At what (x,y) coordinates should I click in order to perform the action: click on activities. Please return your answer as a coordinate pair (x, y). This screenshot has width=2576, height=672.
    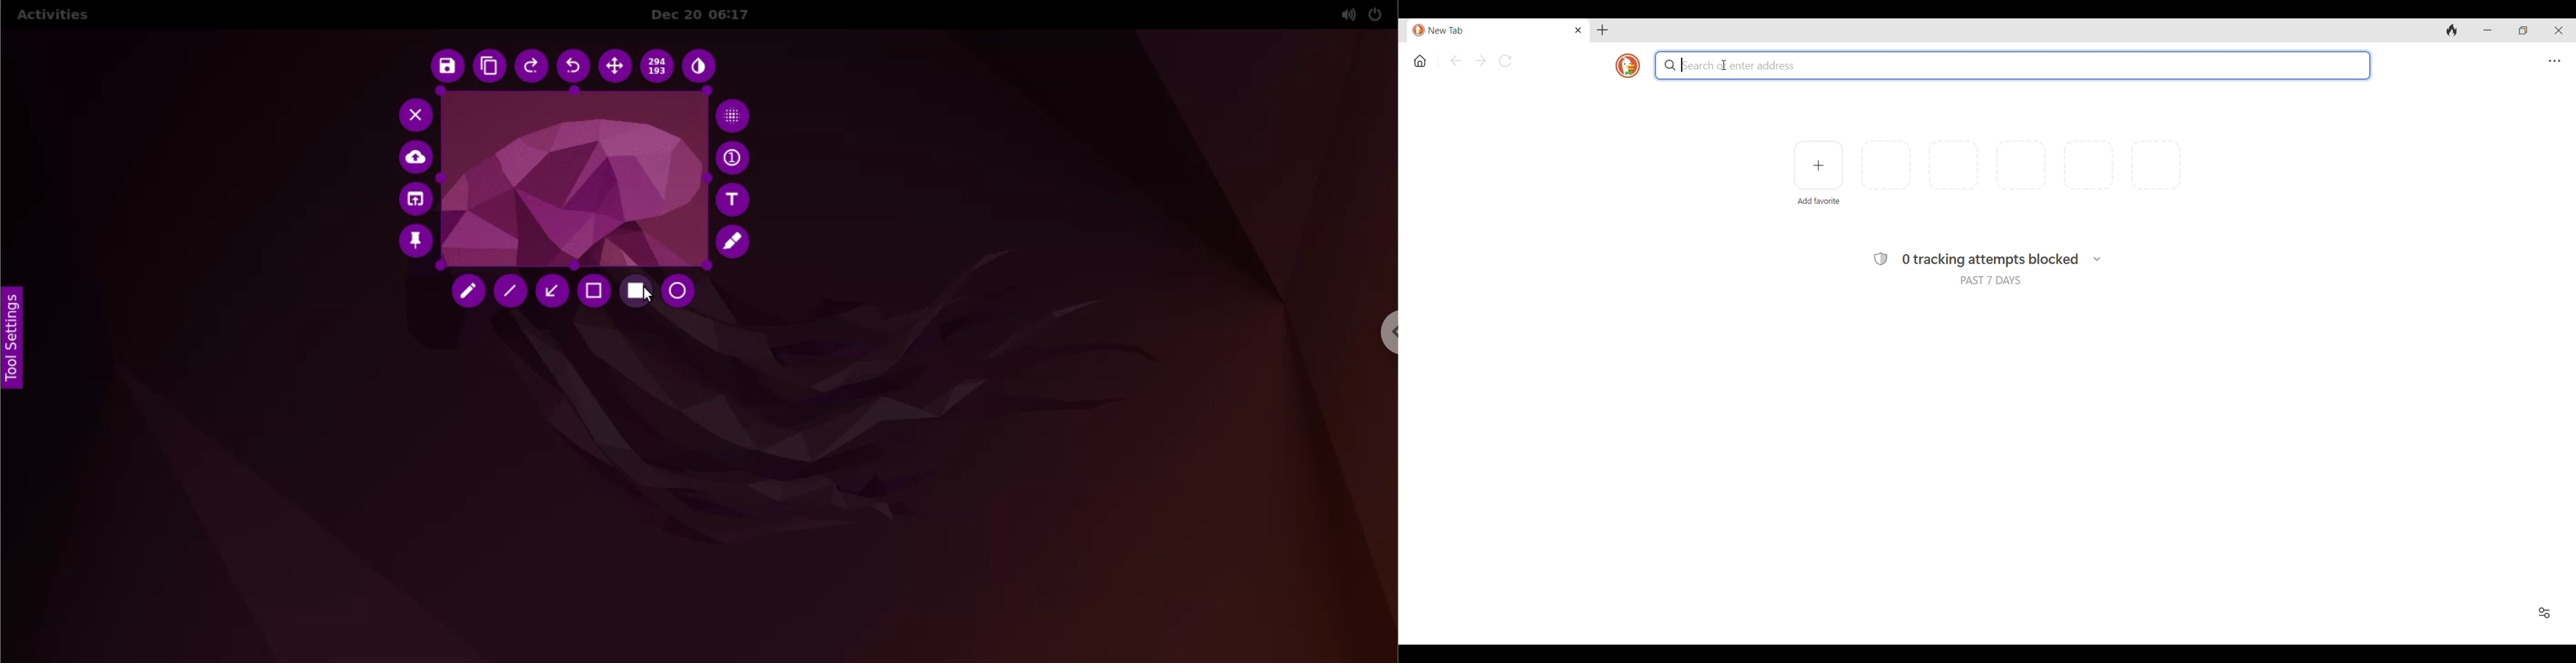
    Looking at the image, I should click on (52, 17).